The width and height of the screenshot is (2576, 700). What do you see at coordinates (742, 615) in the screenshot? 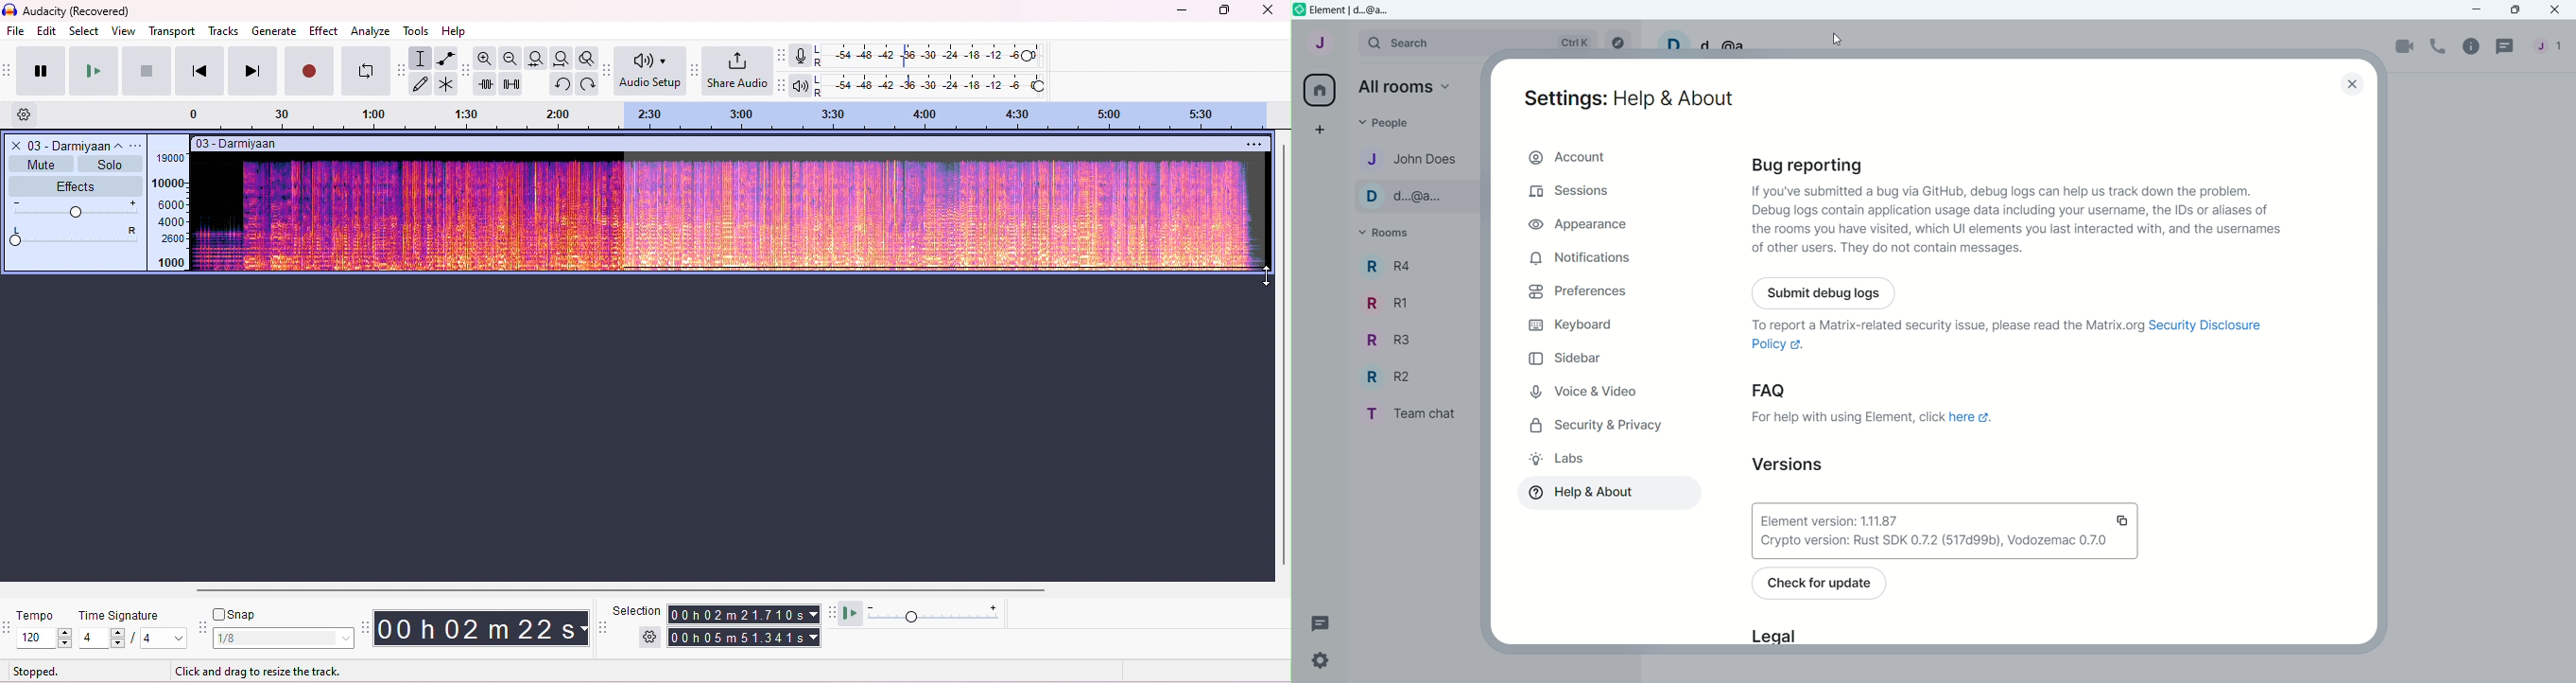
I see `total time` at bounding box center [742, 615].